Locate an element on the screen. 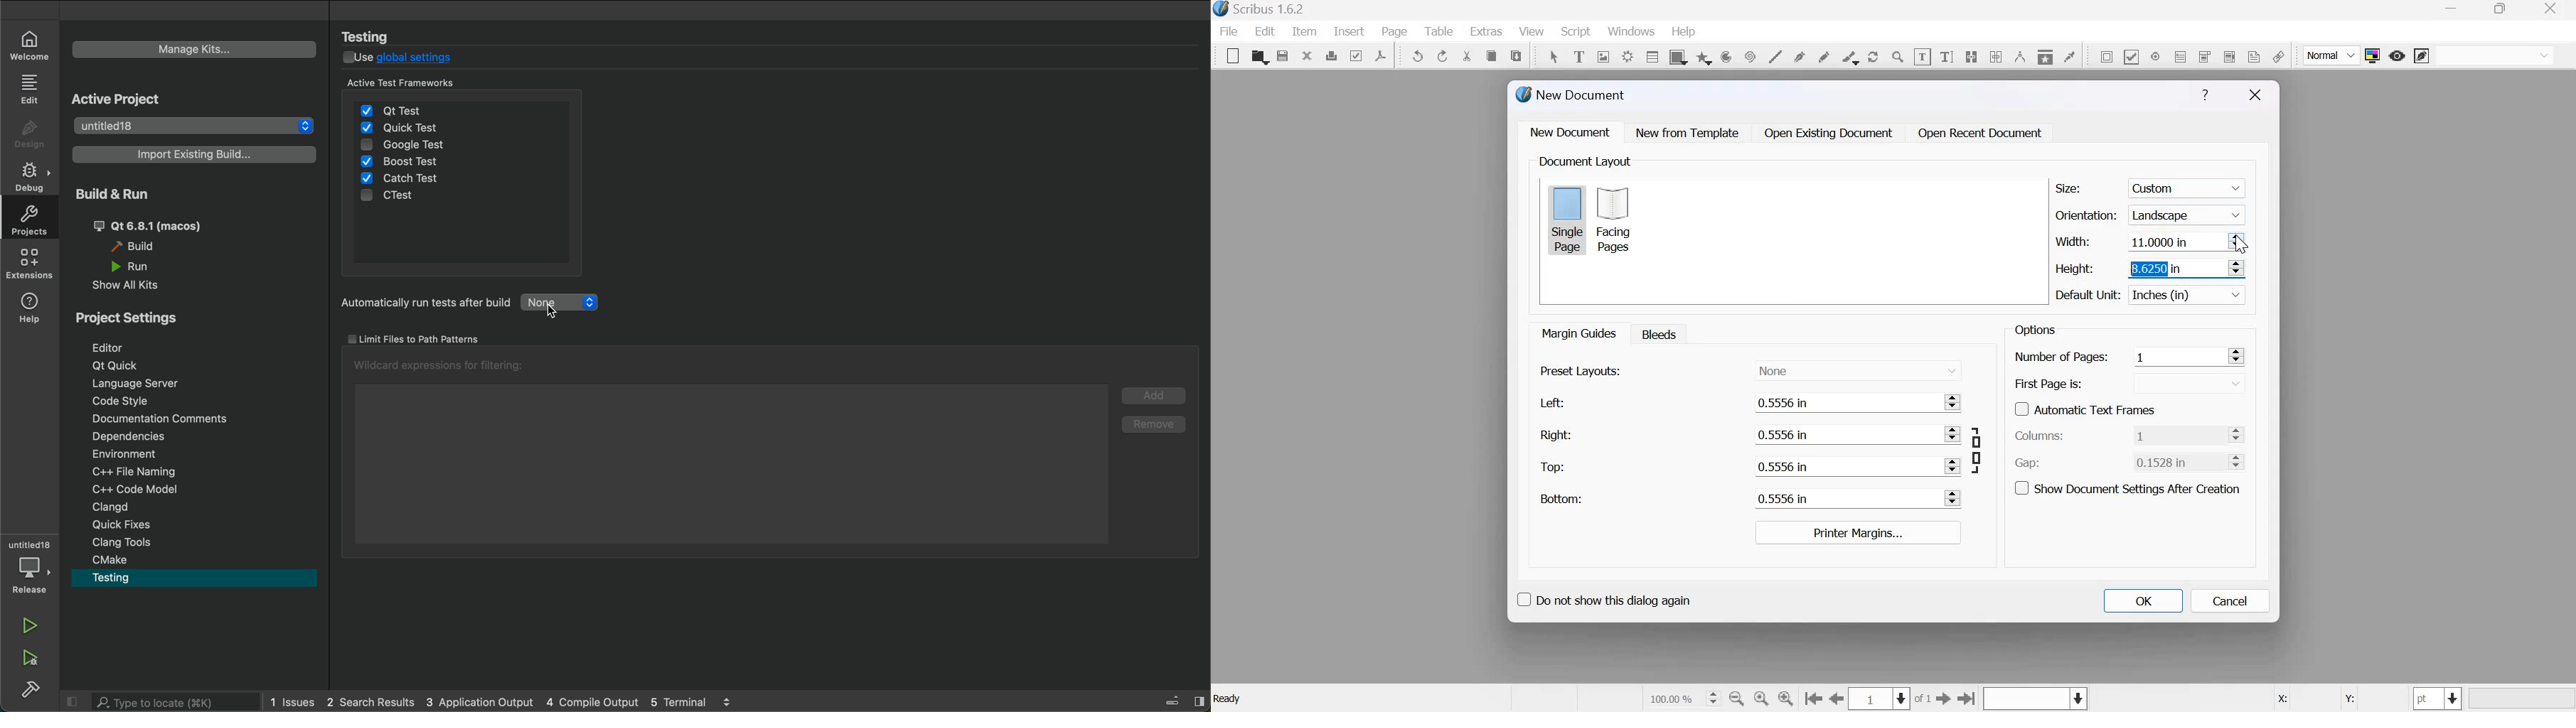 The image size is (2576, 728). 1 is located at coordinates (2177, 357).